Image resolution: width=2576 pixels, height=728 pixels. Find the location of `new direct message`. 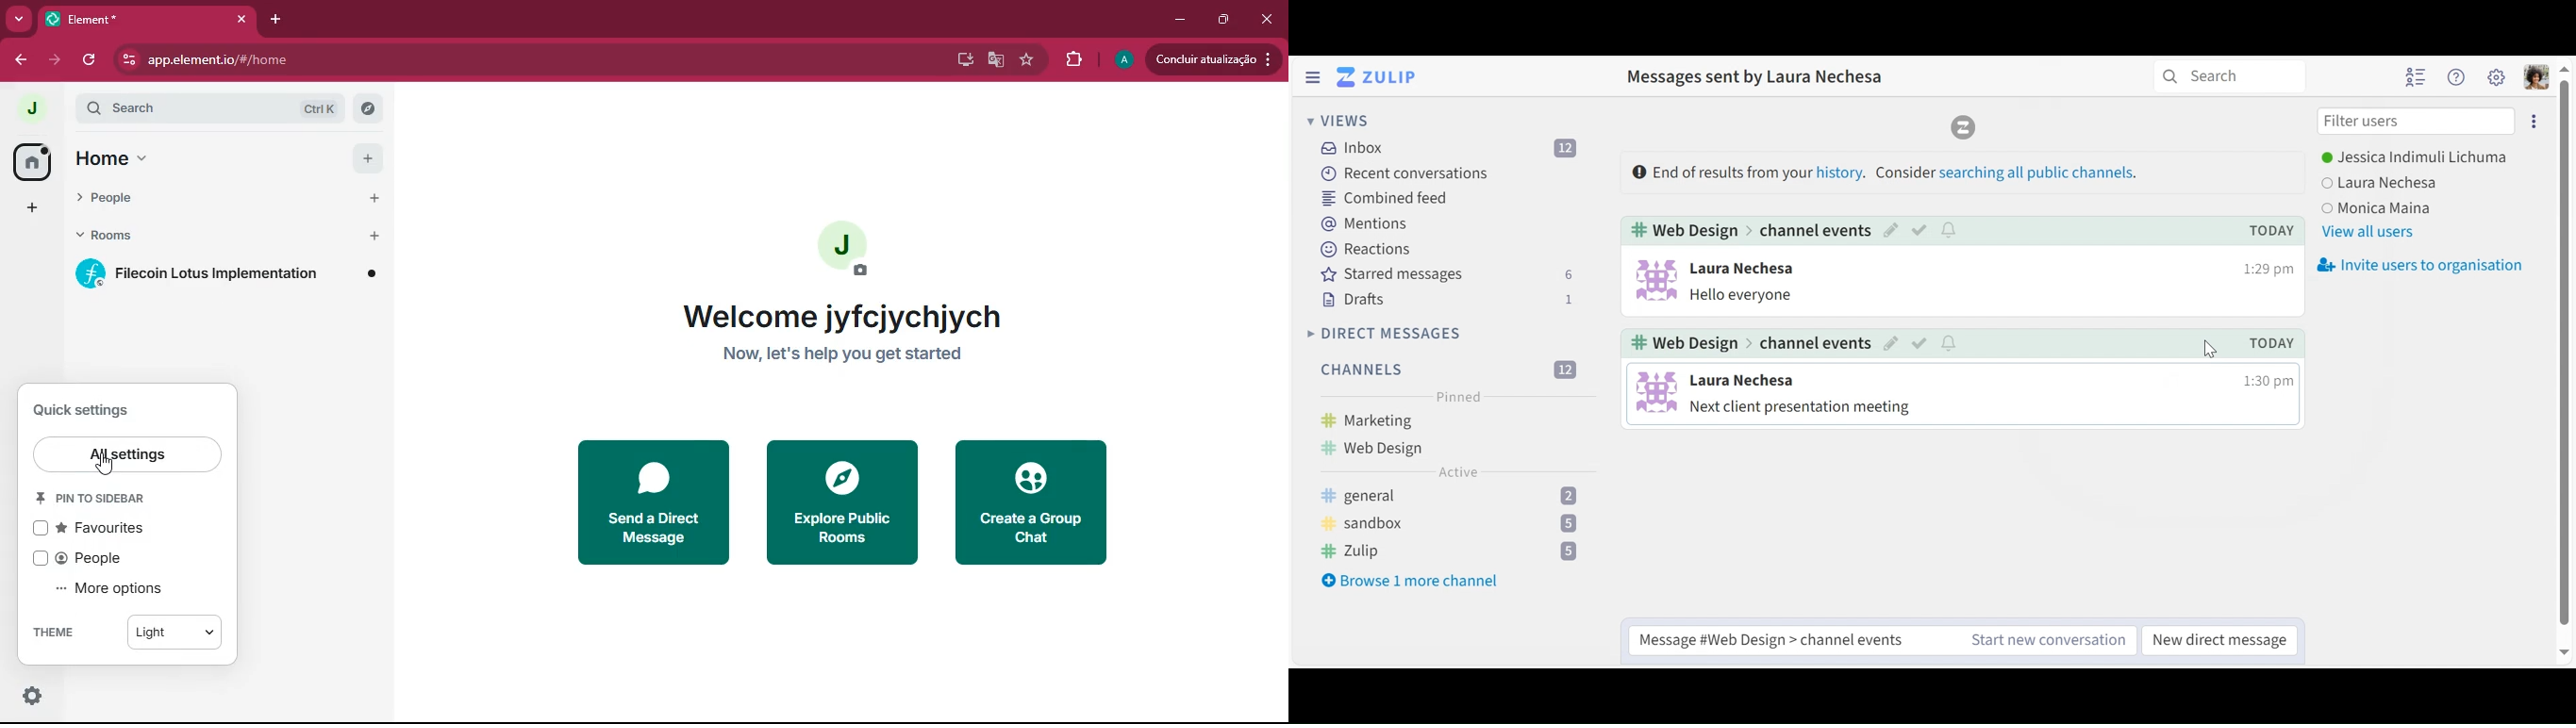

new direct message is located at coordinates (2218, 641).